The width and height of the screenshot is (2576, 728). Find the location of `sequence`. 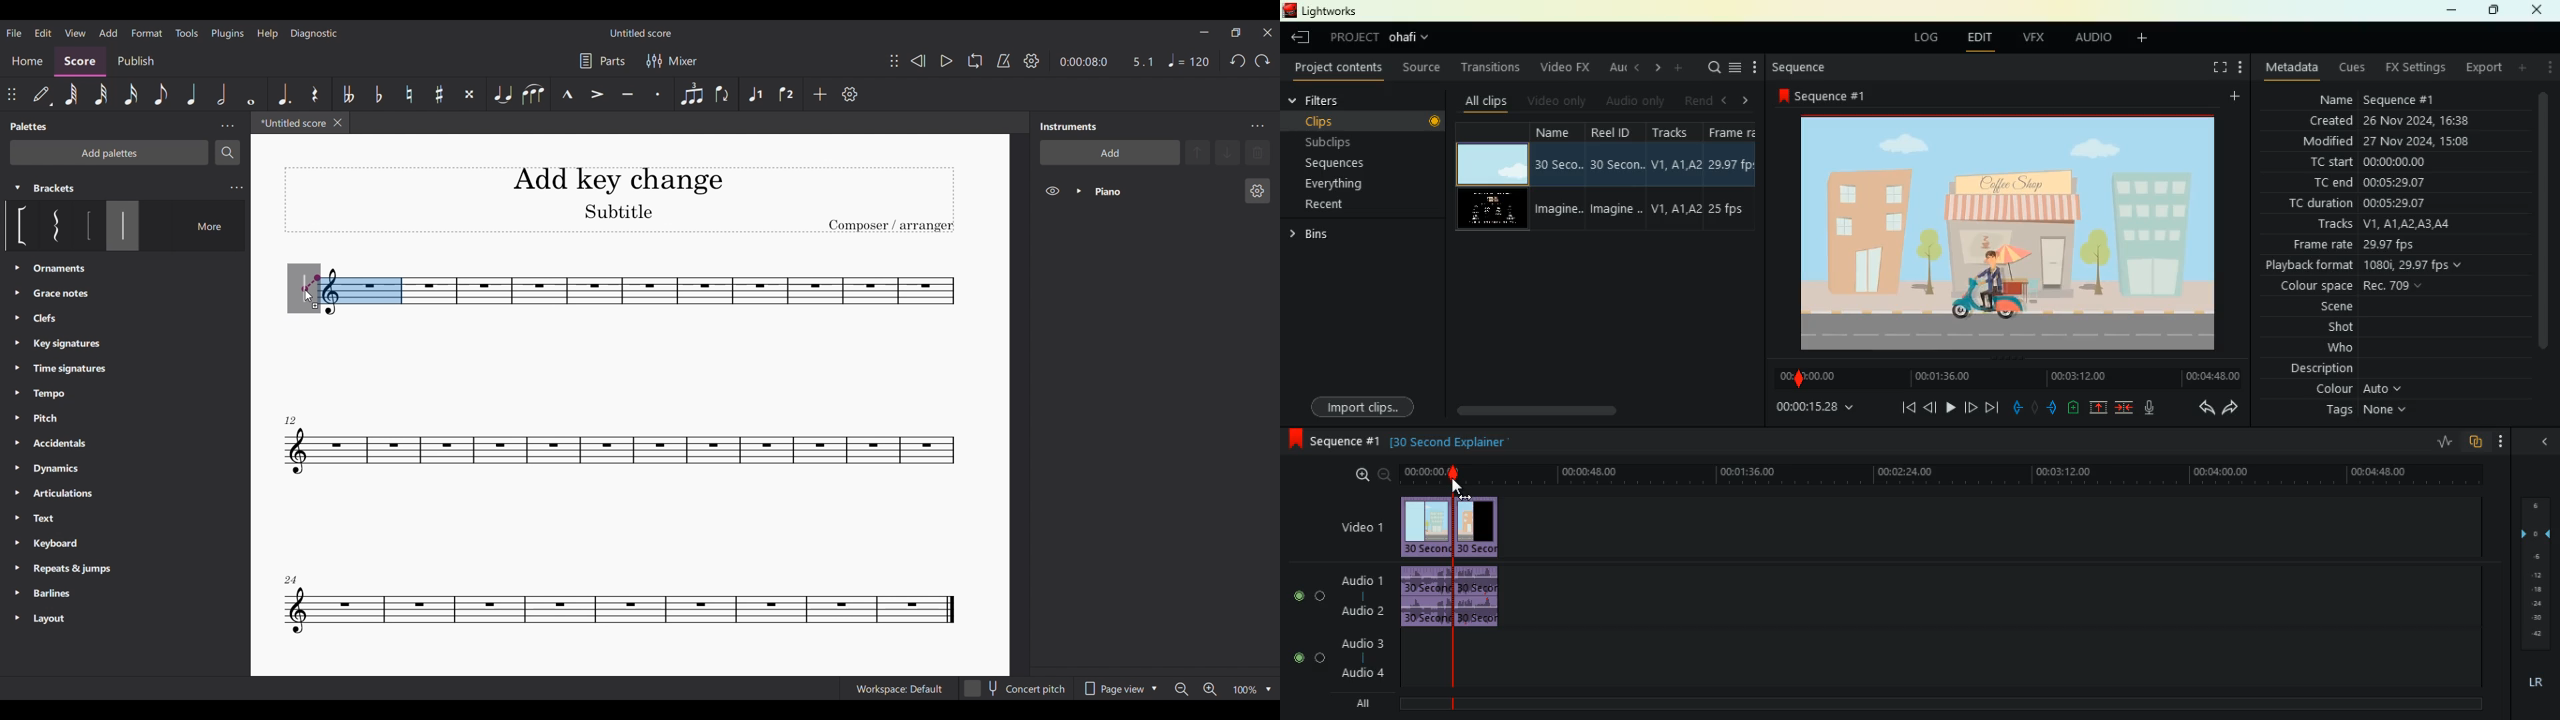

sequence is located at coordinates (1331, 442).